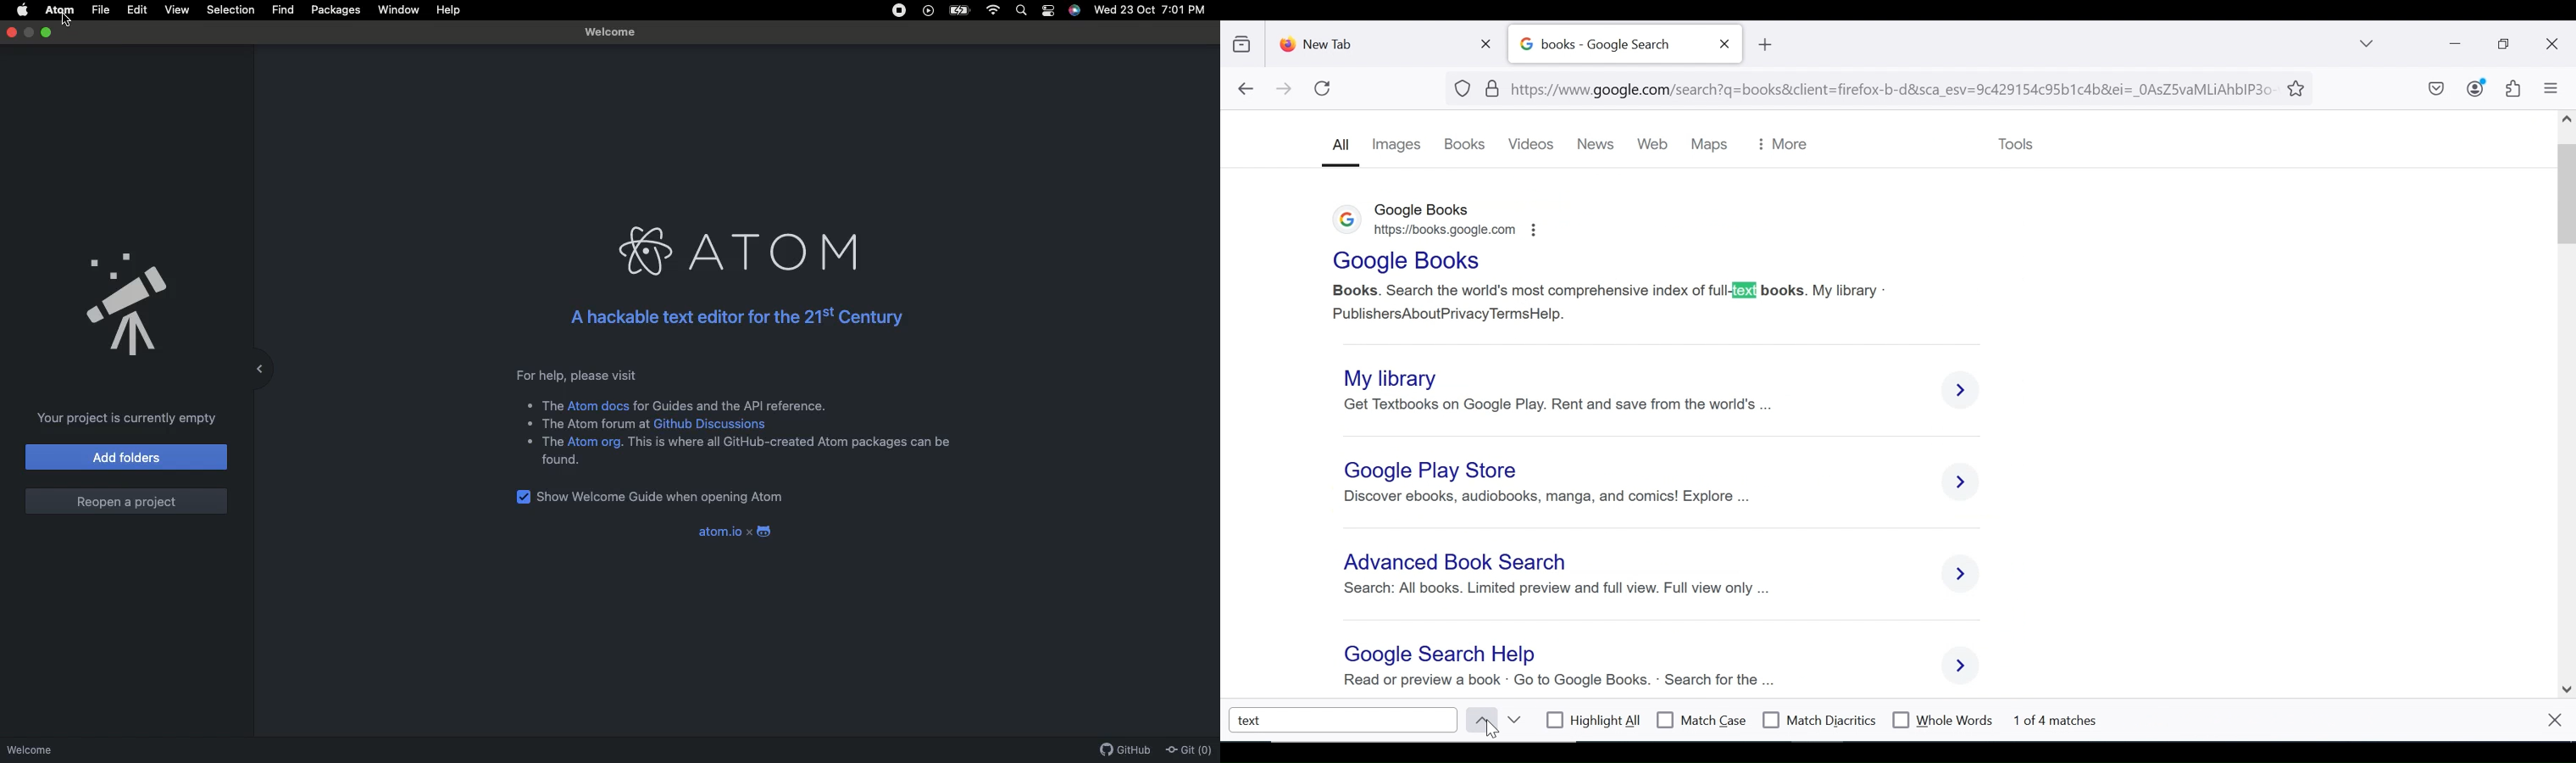  I want to click on videos, so click(1533, 145).